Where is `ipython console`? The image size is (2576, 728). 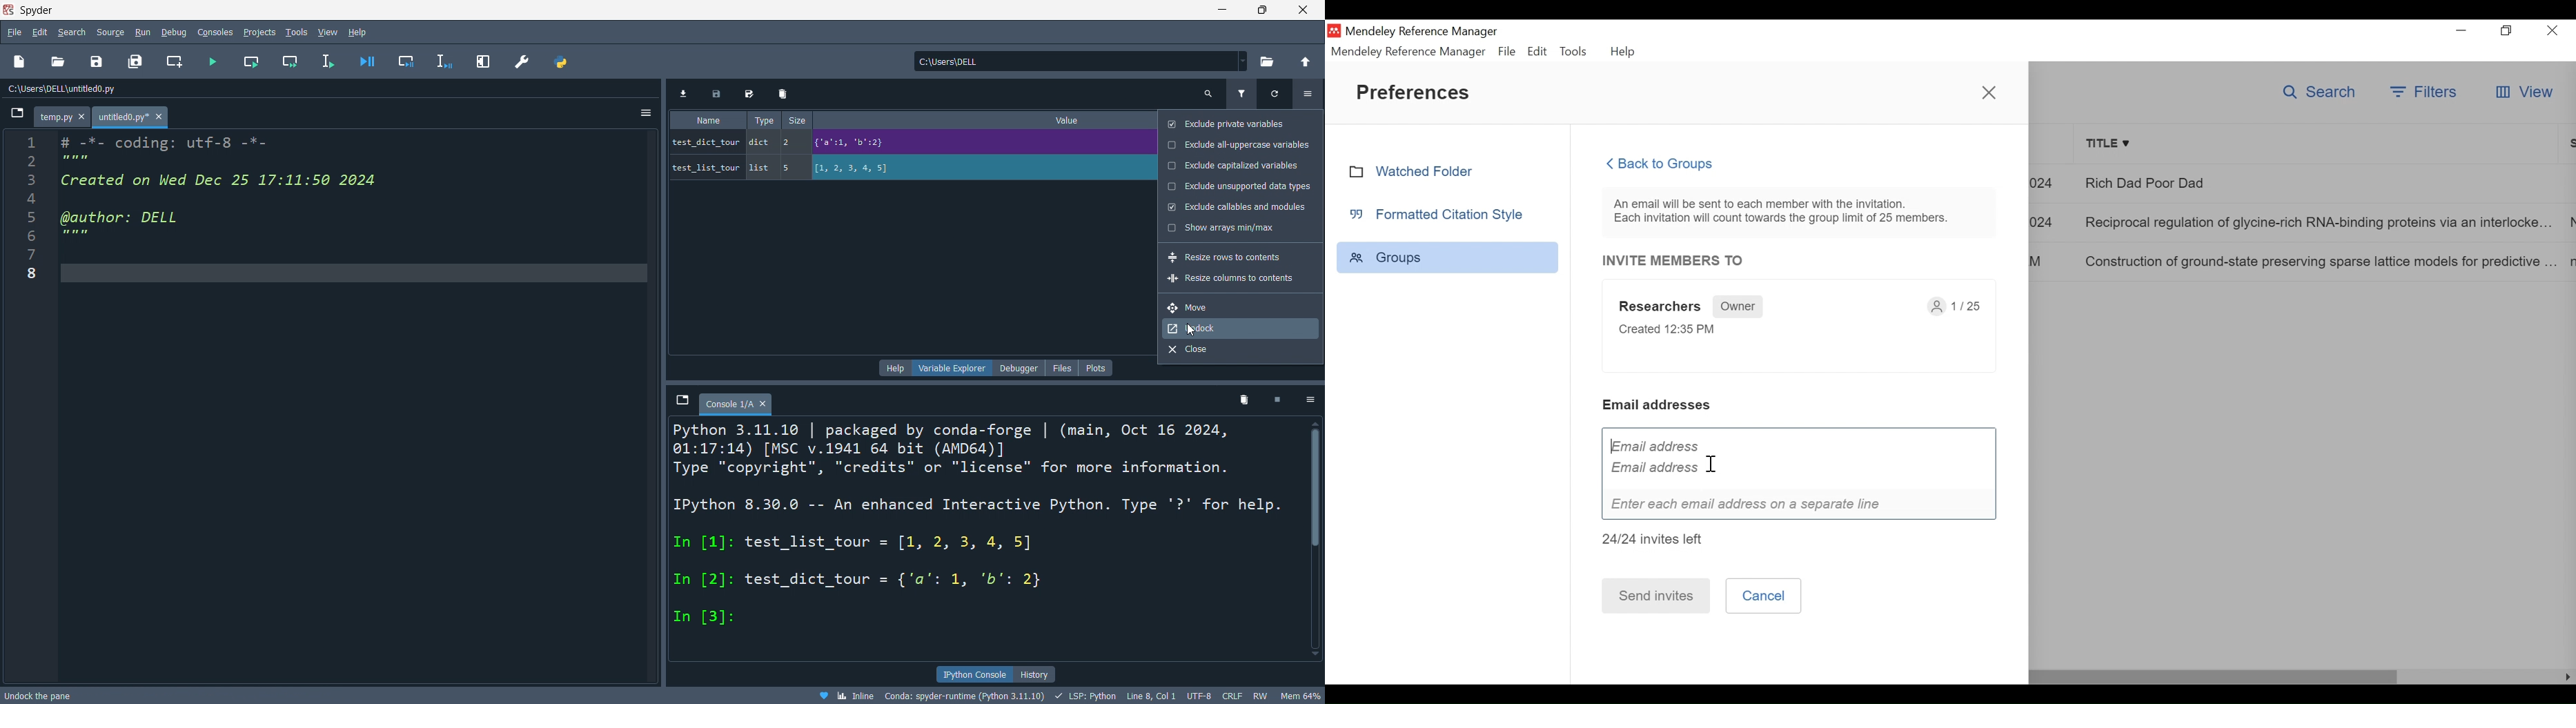 ipython console is located at coordinates (972, 672).